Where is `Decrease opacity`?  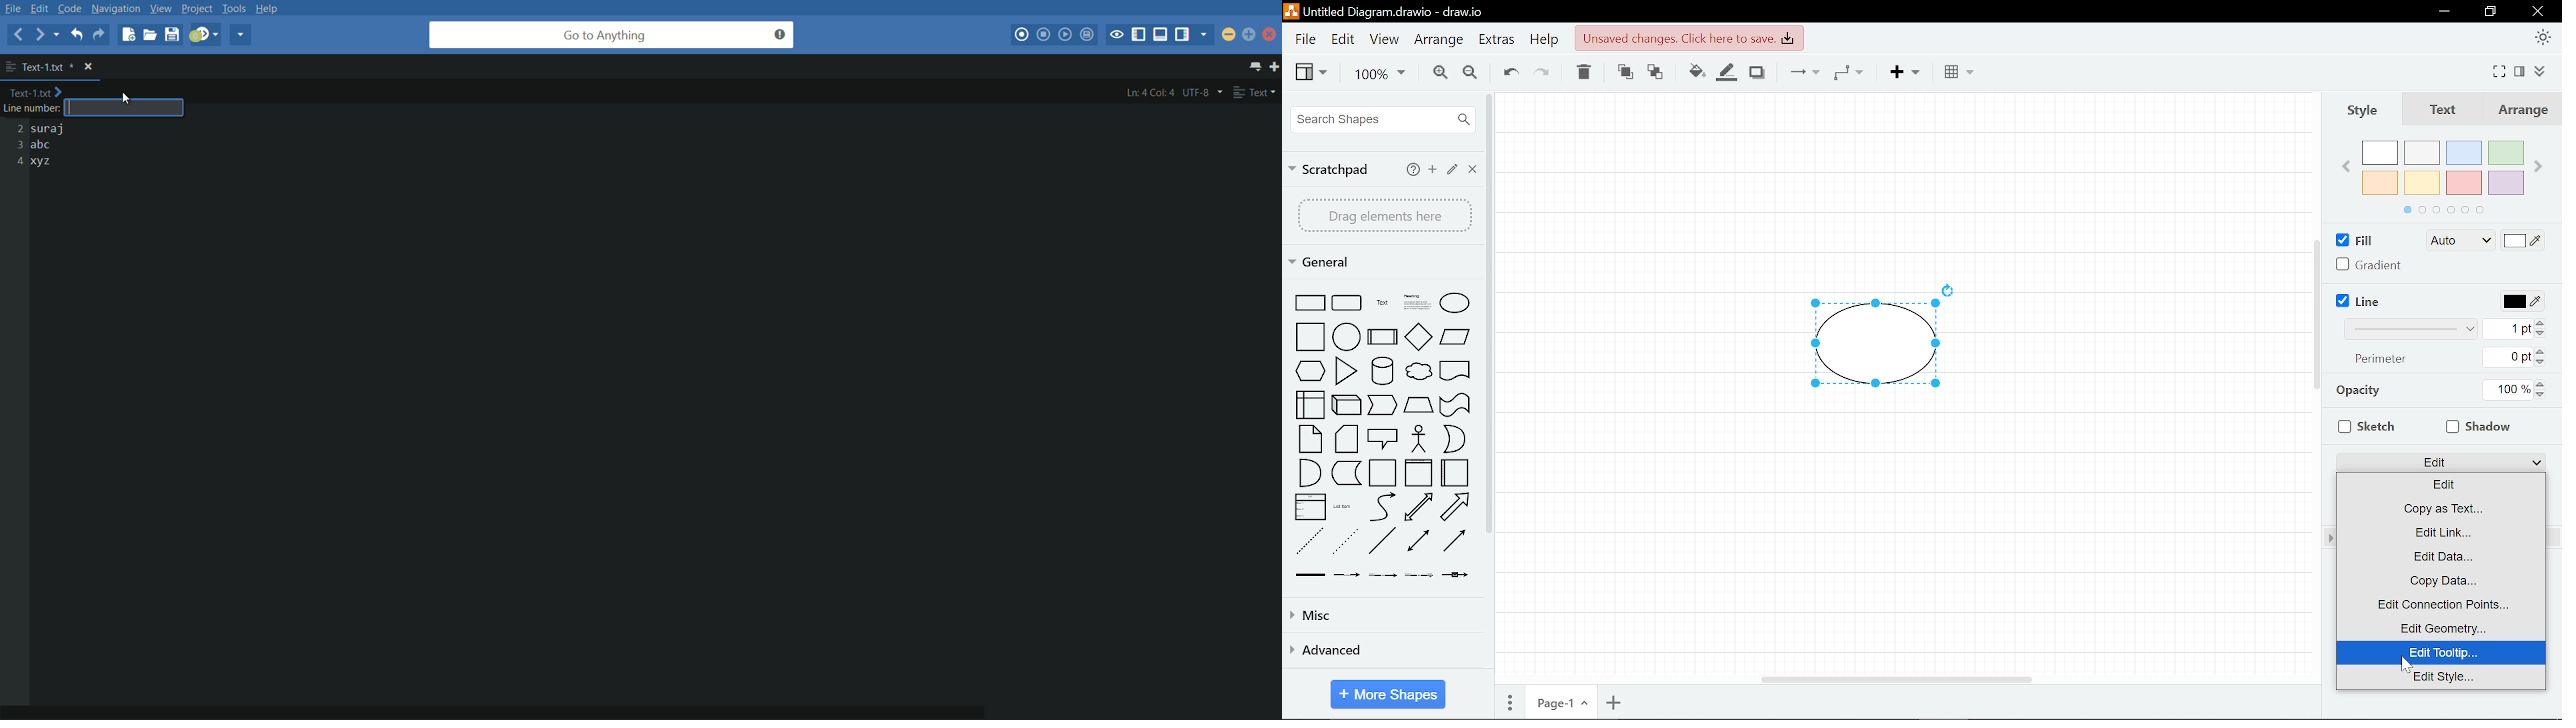 Decrease opacity is located at coordinates (2542, 395).